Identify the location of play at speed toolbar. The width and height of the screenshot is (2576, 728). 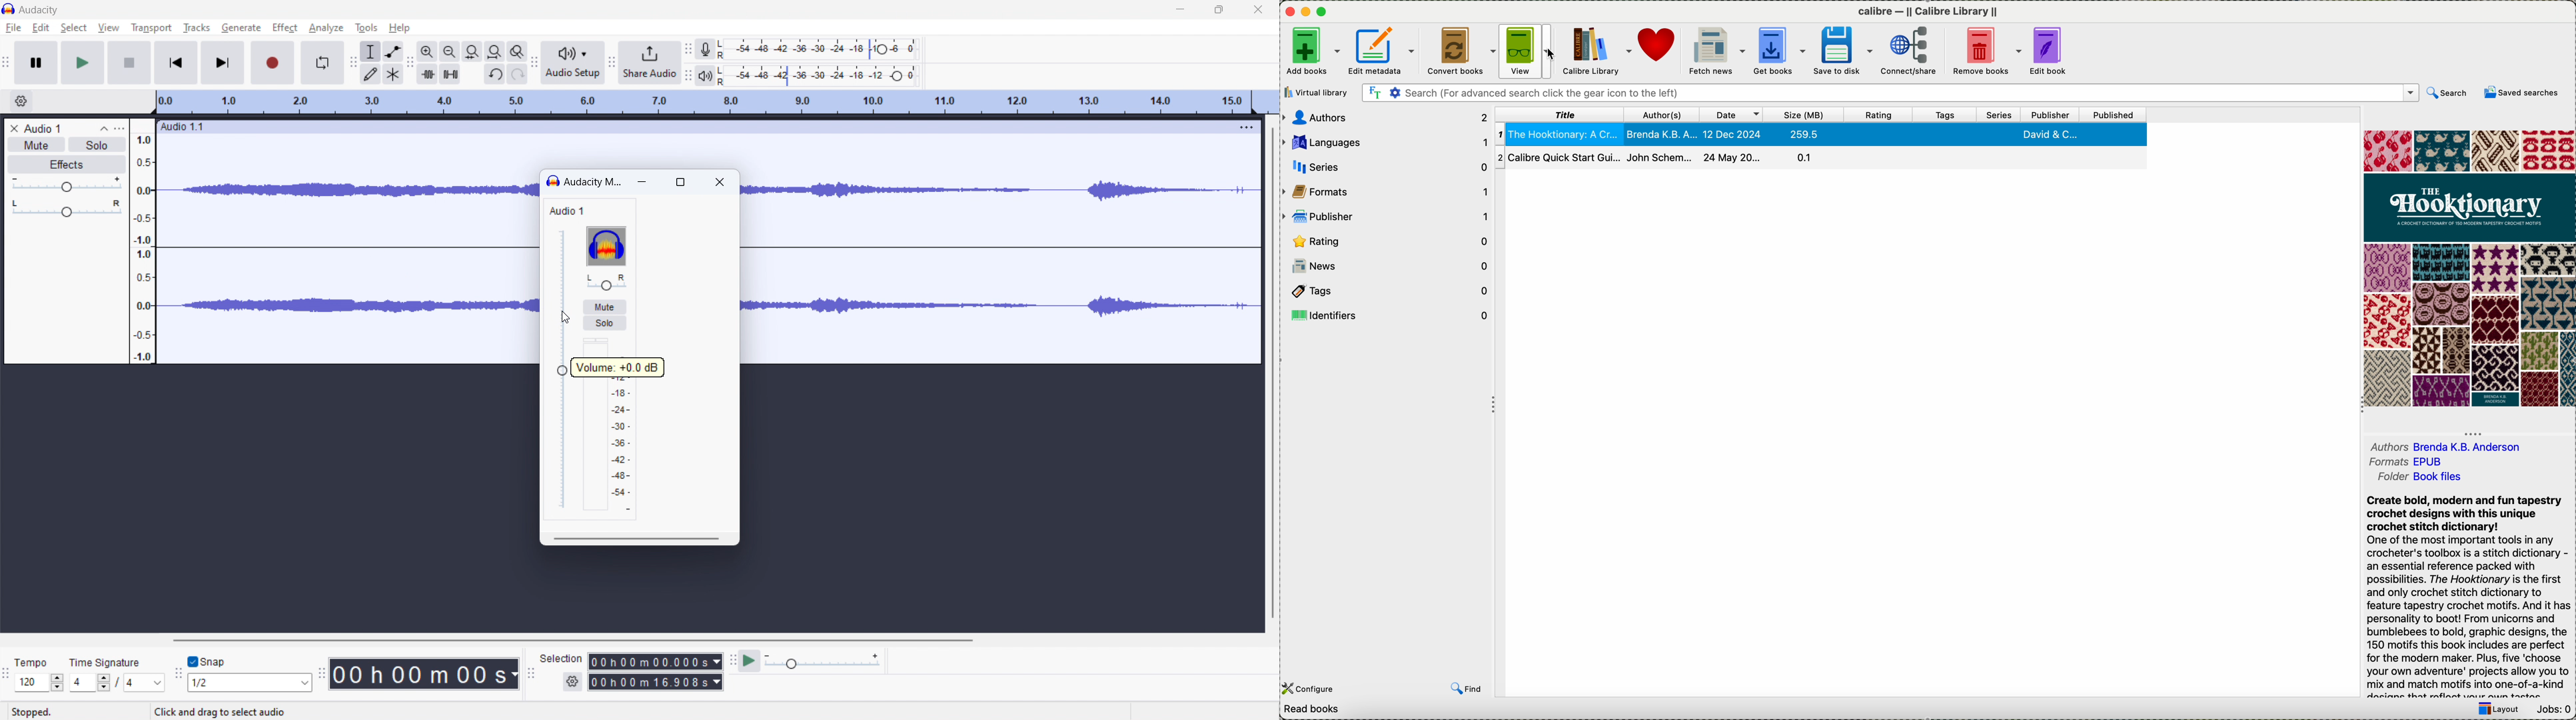
(731, 660).